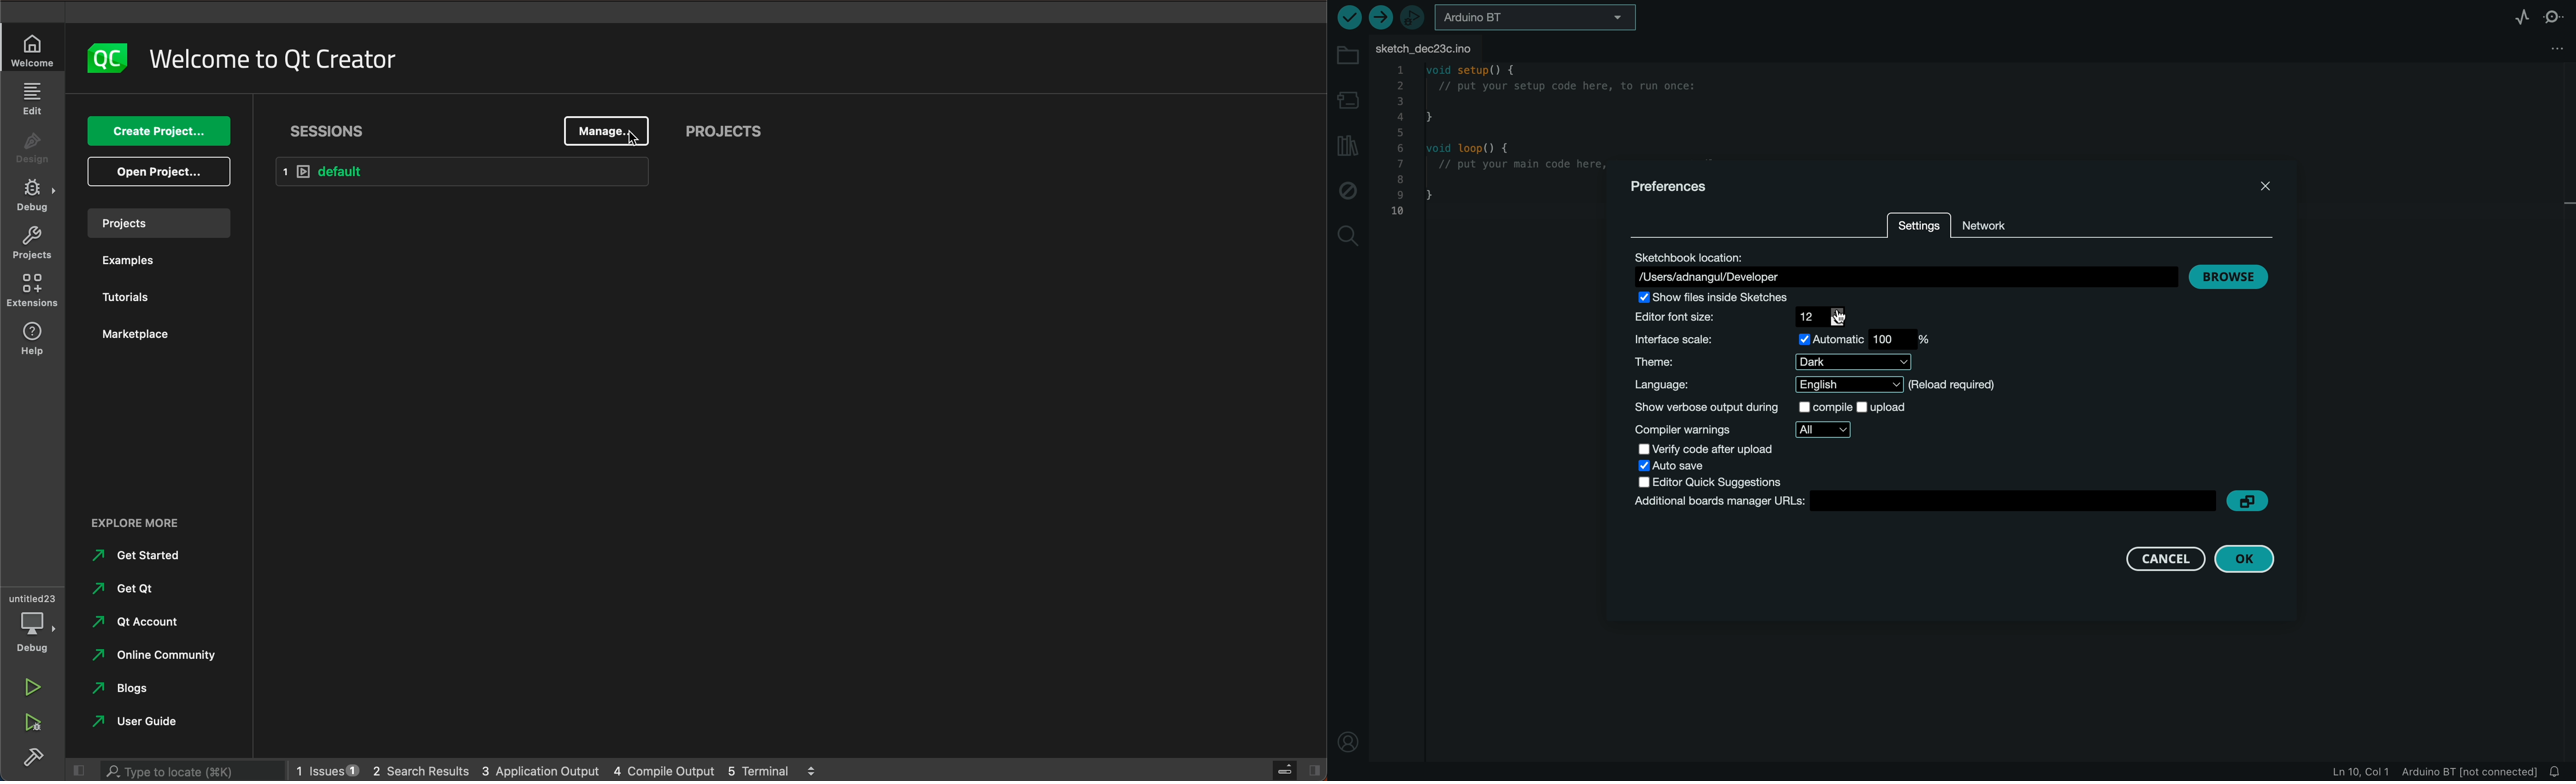 This screenshot has height=784, width=2576. Describe the element at coordinates (127, 263) in the screenshot. I see `examples` at that location.